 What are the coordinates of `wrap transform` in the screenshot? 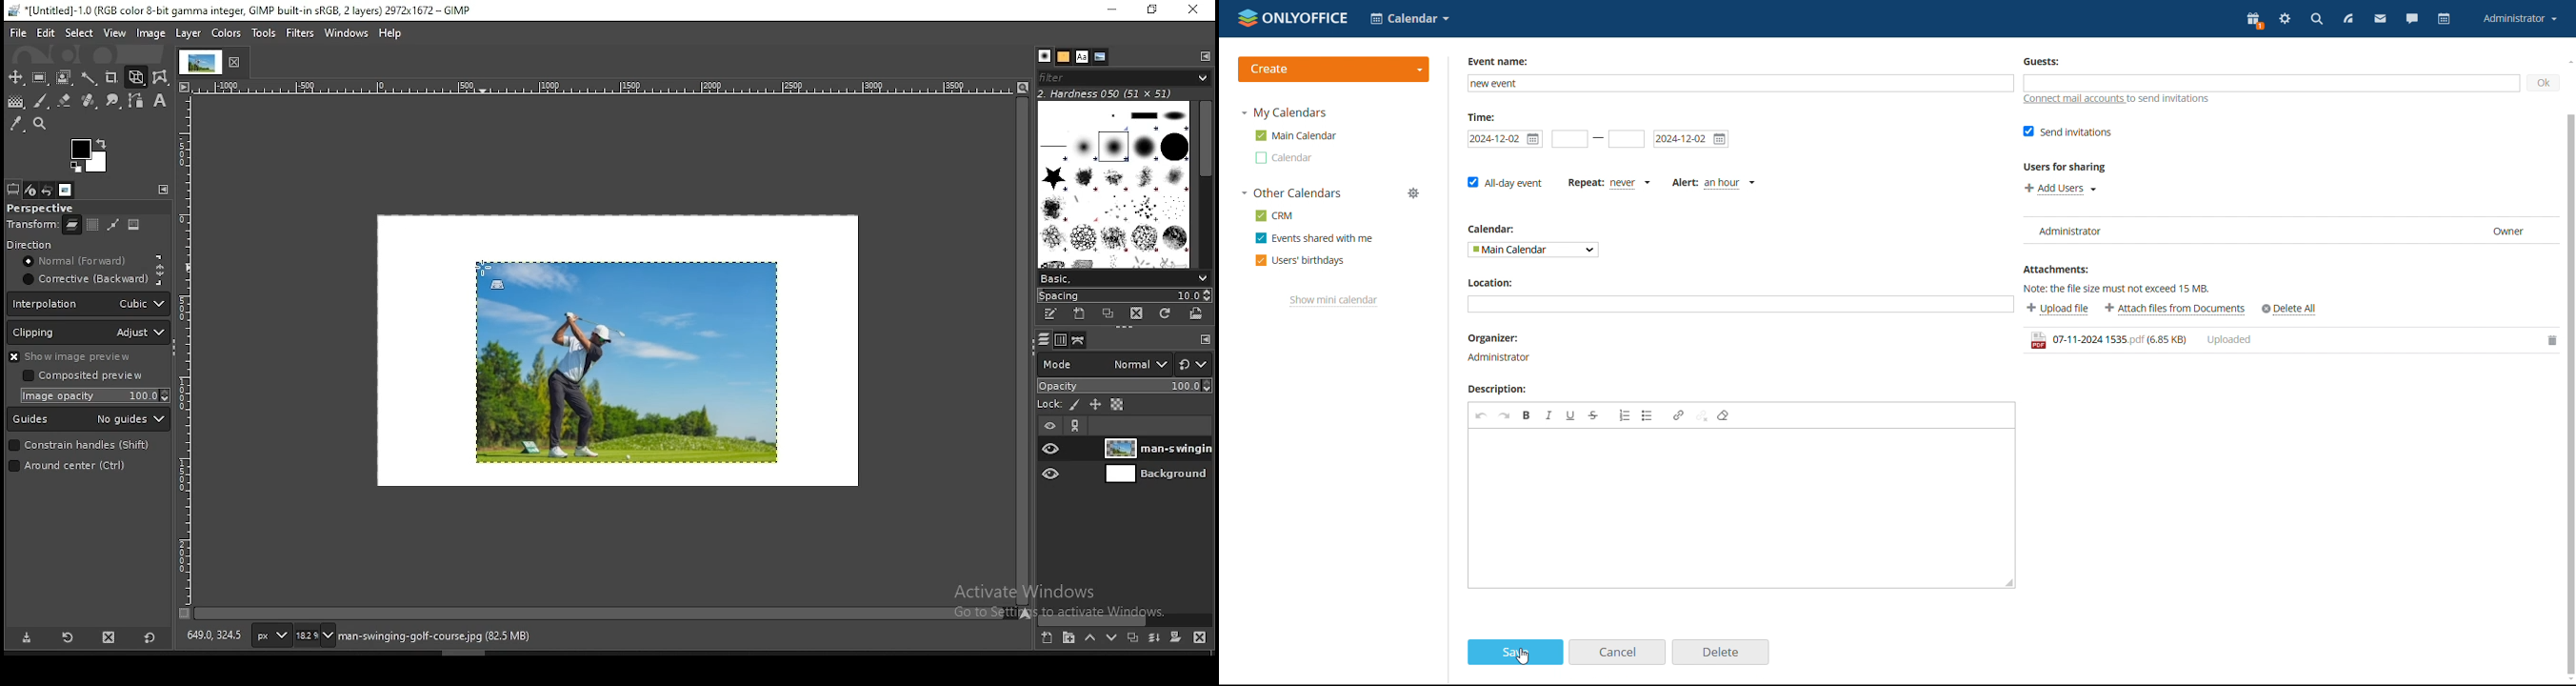 It's located at (162, 76).